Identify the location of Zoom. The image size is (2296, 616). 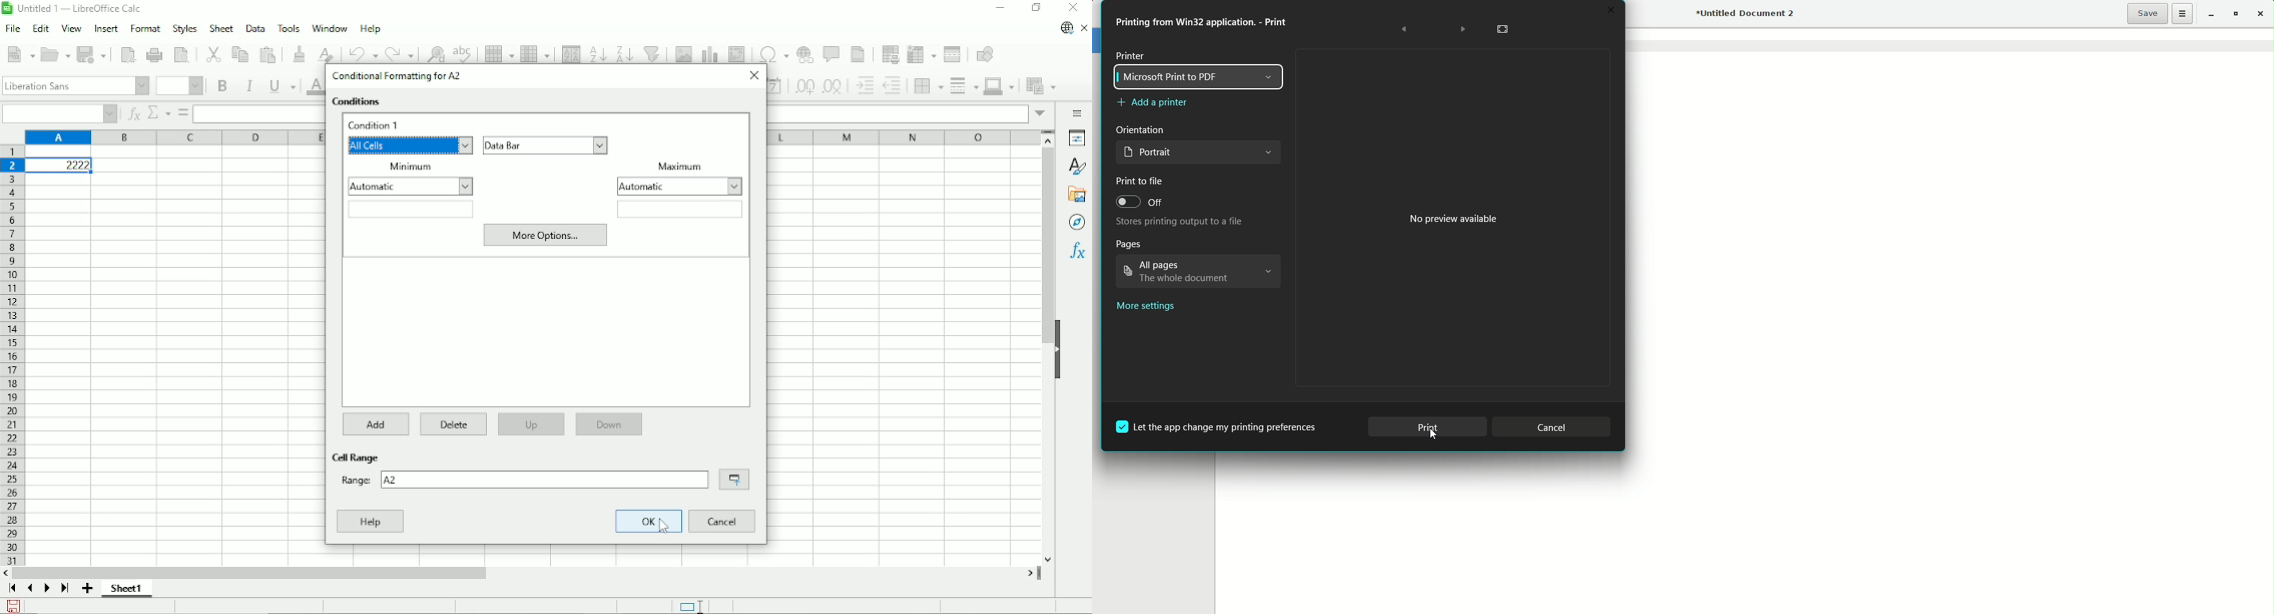
(1503, 29).